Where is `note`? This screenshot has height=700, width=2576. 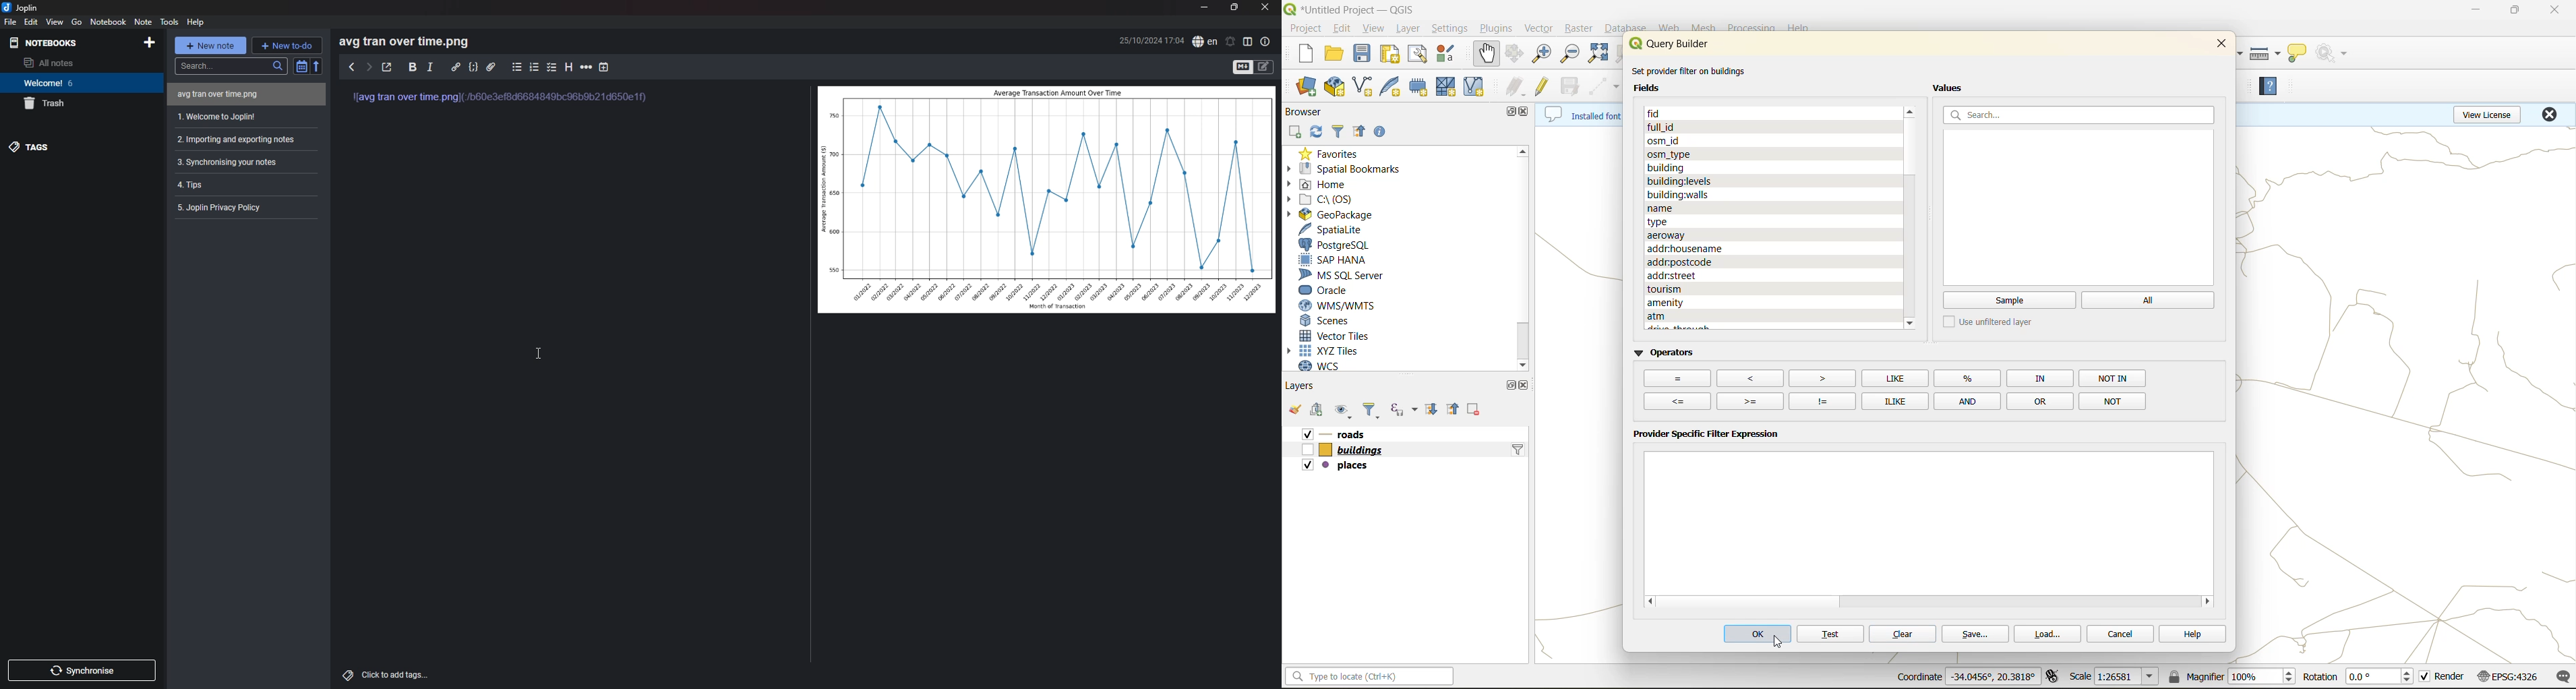 note is located at coordinates (144, 21).